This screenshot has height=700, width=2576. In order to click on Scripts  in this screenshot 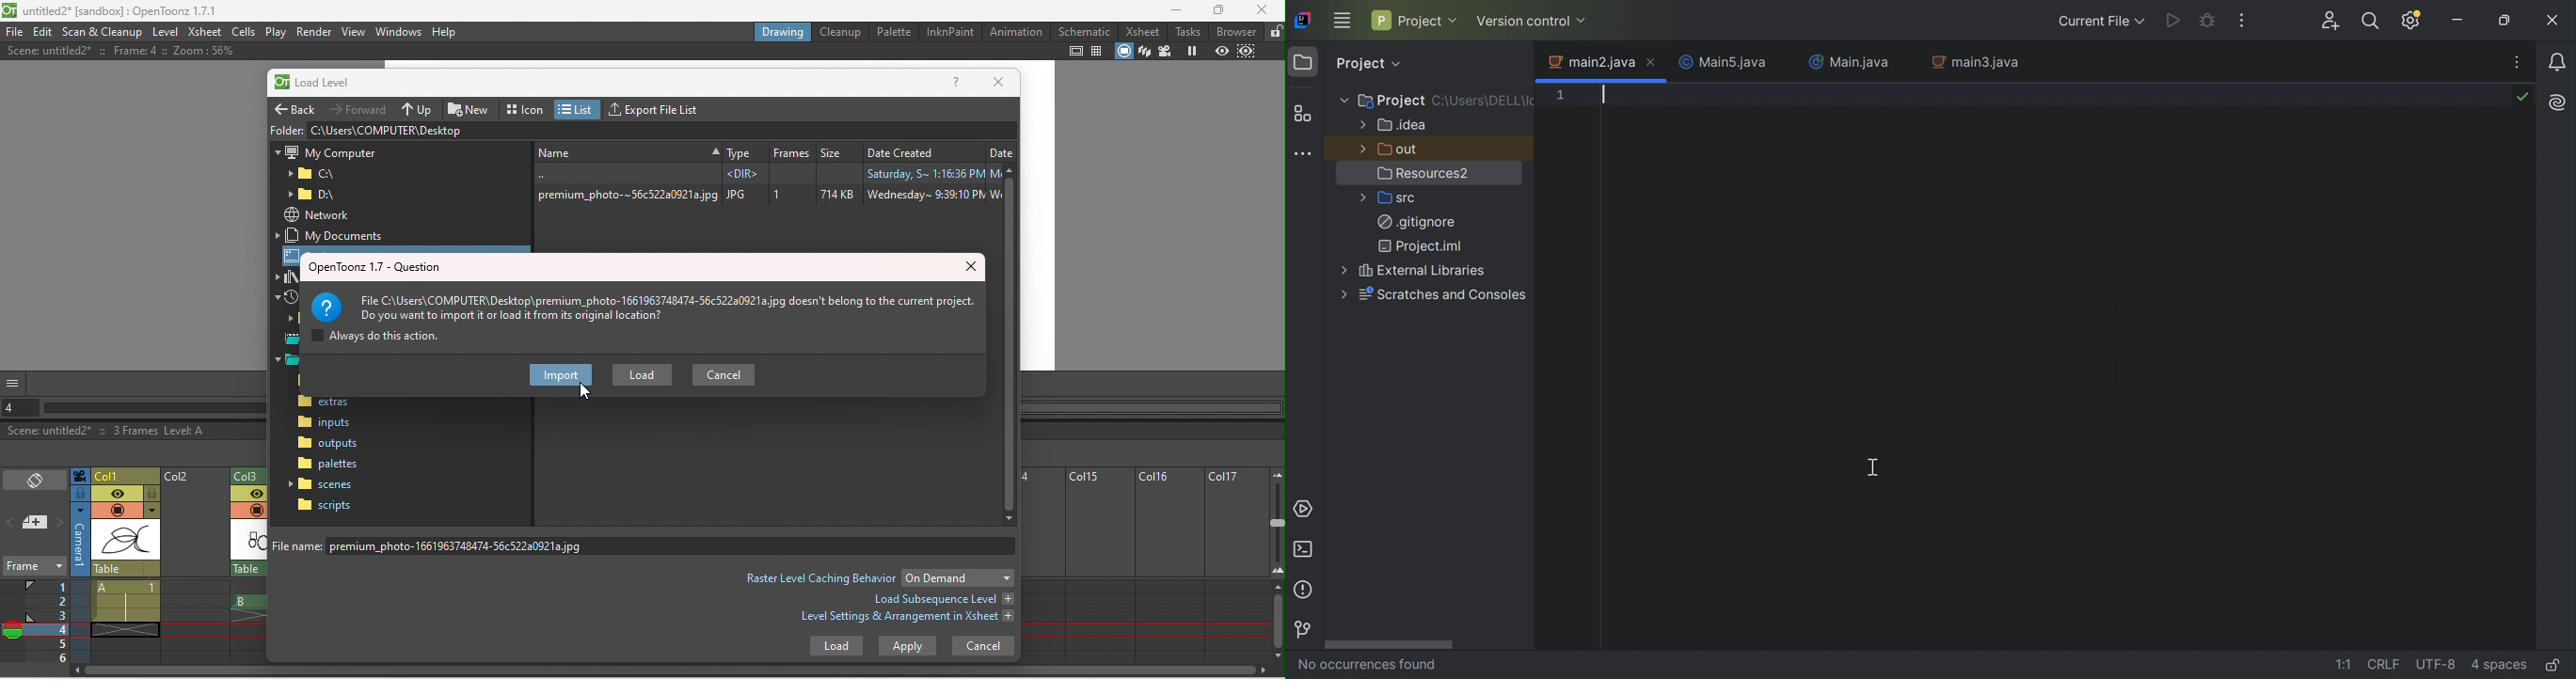, I will do `click(325, 505)`.